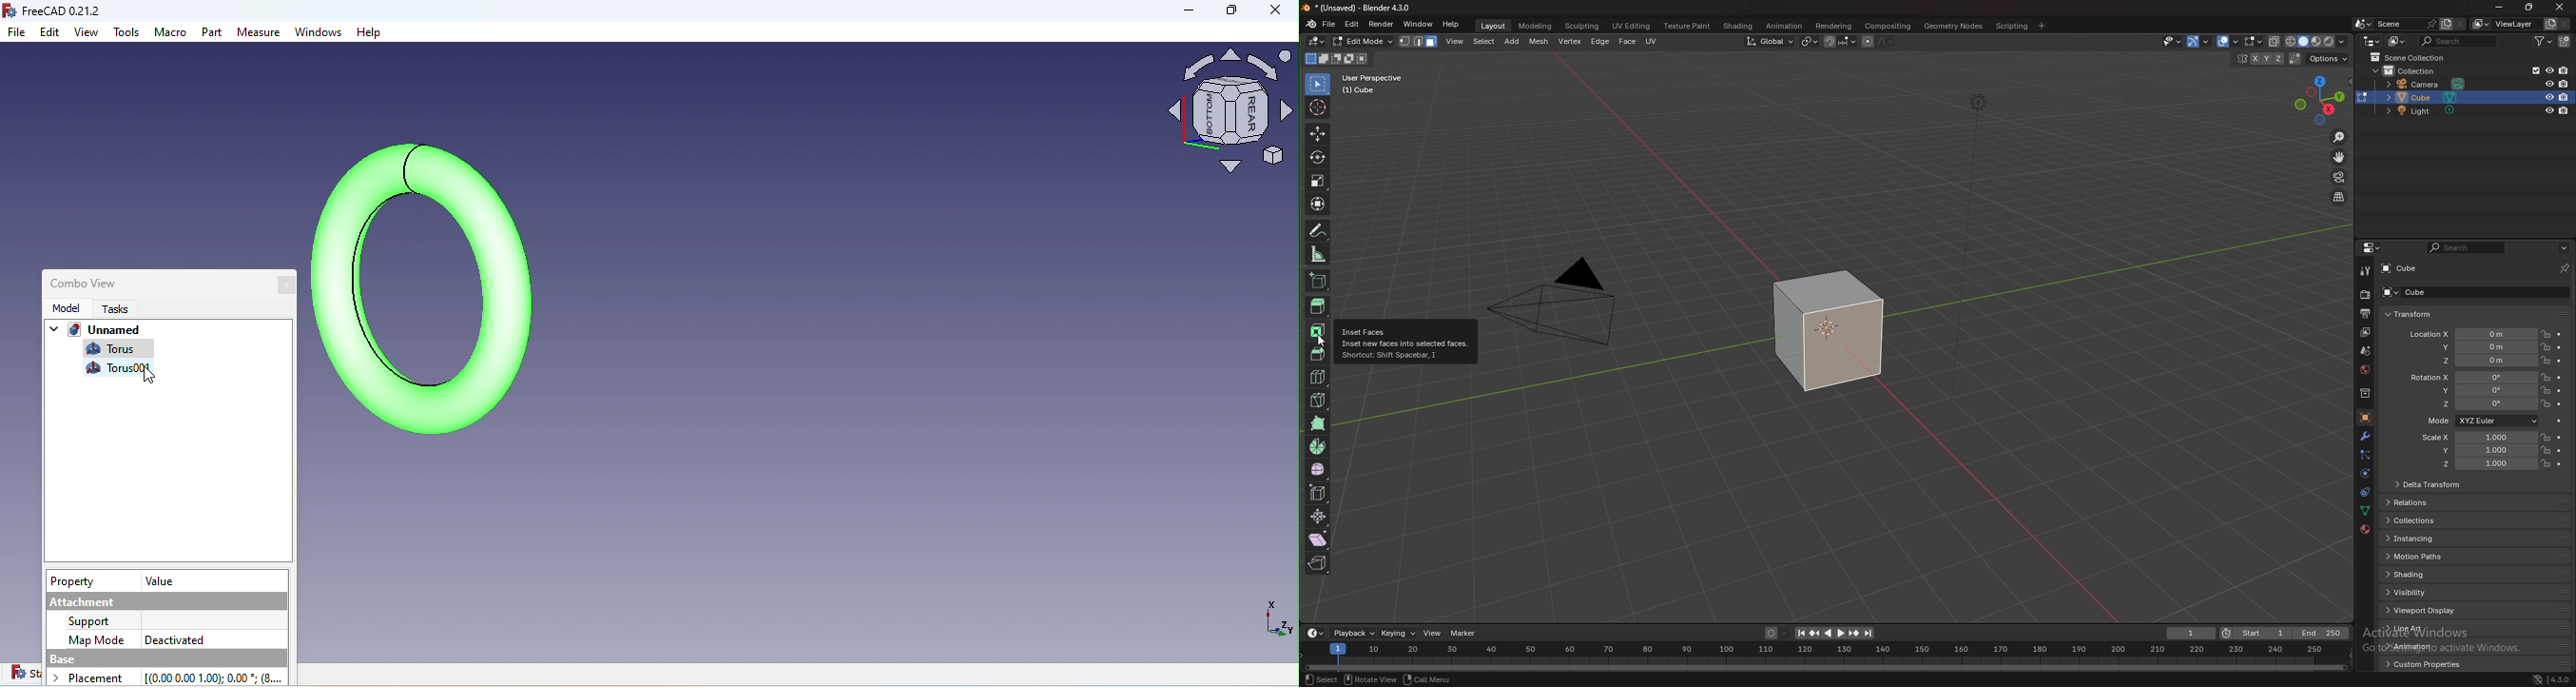  I want to click on Maximize, so click(1230, 14).